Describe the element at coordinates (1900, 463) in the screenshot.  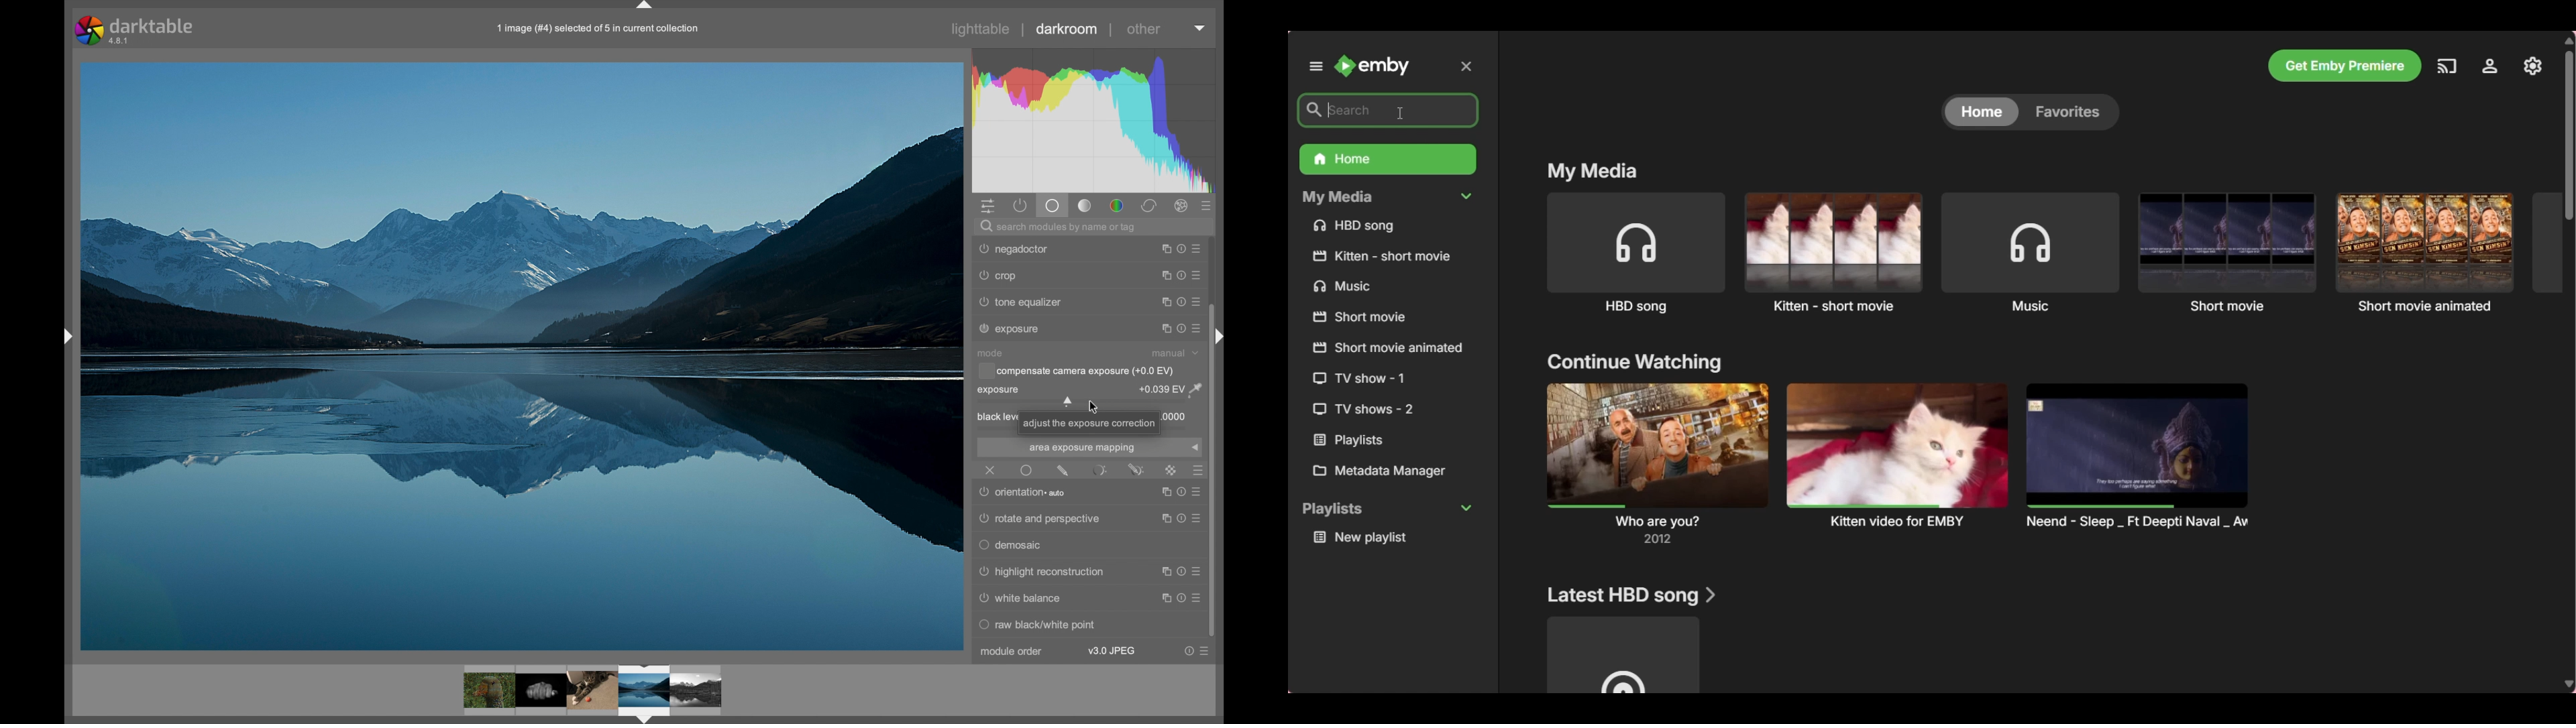
I see `Media under current section and their respective titles` at that location.